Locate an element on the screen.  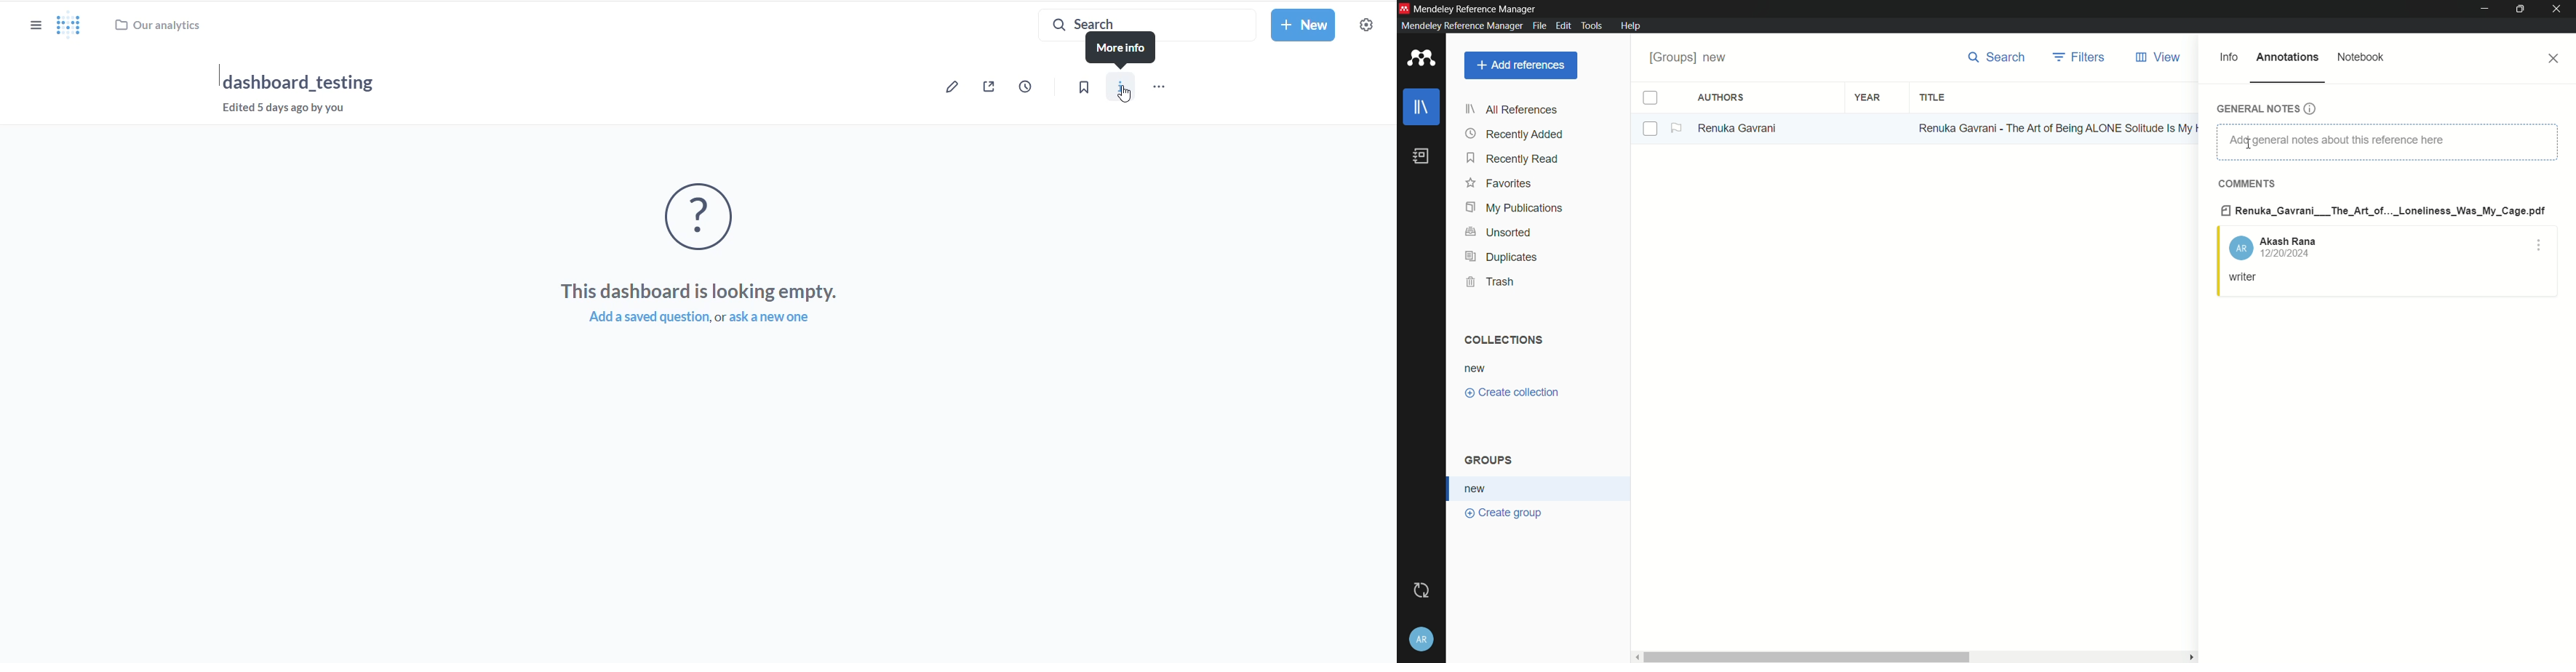
close is located at coordinates (2555, 58).